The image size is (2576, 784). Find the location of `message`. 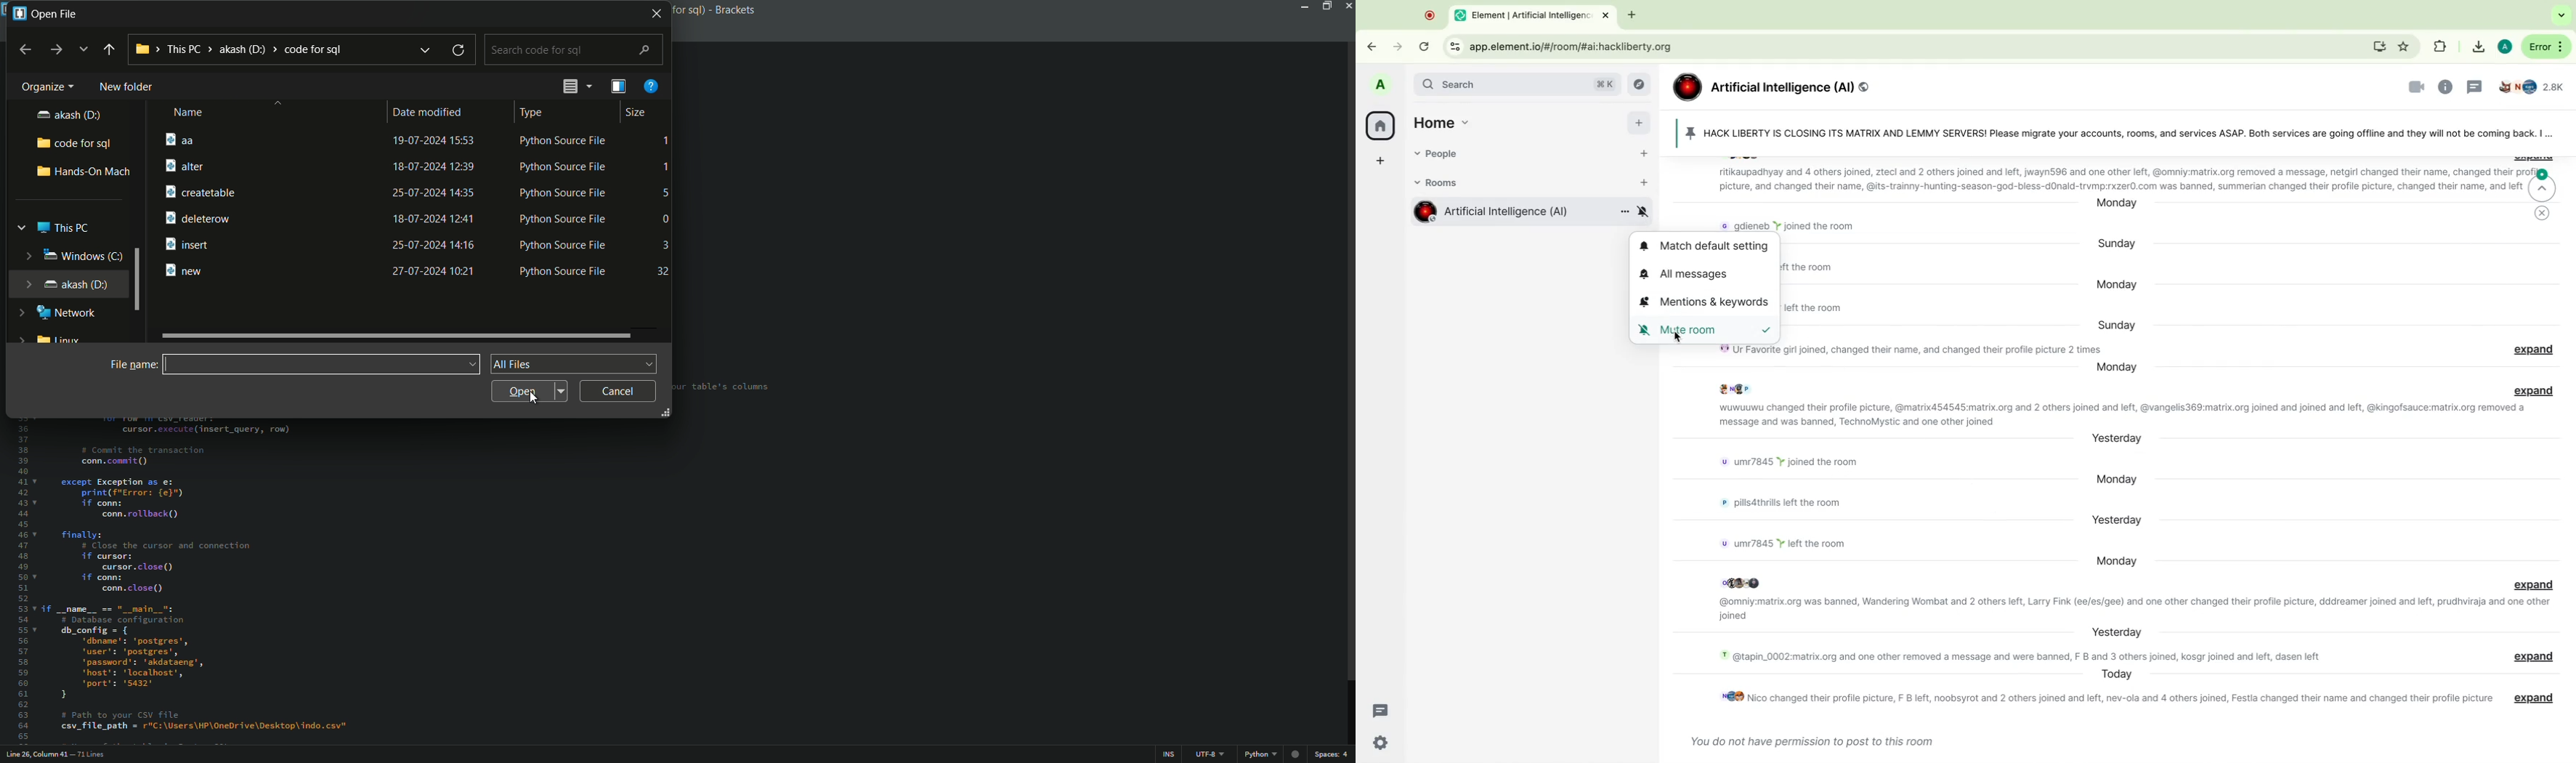

message is located at coordinates (1905, 350).